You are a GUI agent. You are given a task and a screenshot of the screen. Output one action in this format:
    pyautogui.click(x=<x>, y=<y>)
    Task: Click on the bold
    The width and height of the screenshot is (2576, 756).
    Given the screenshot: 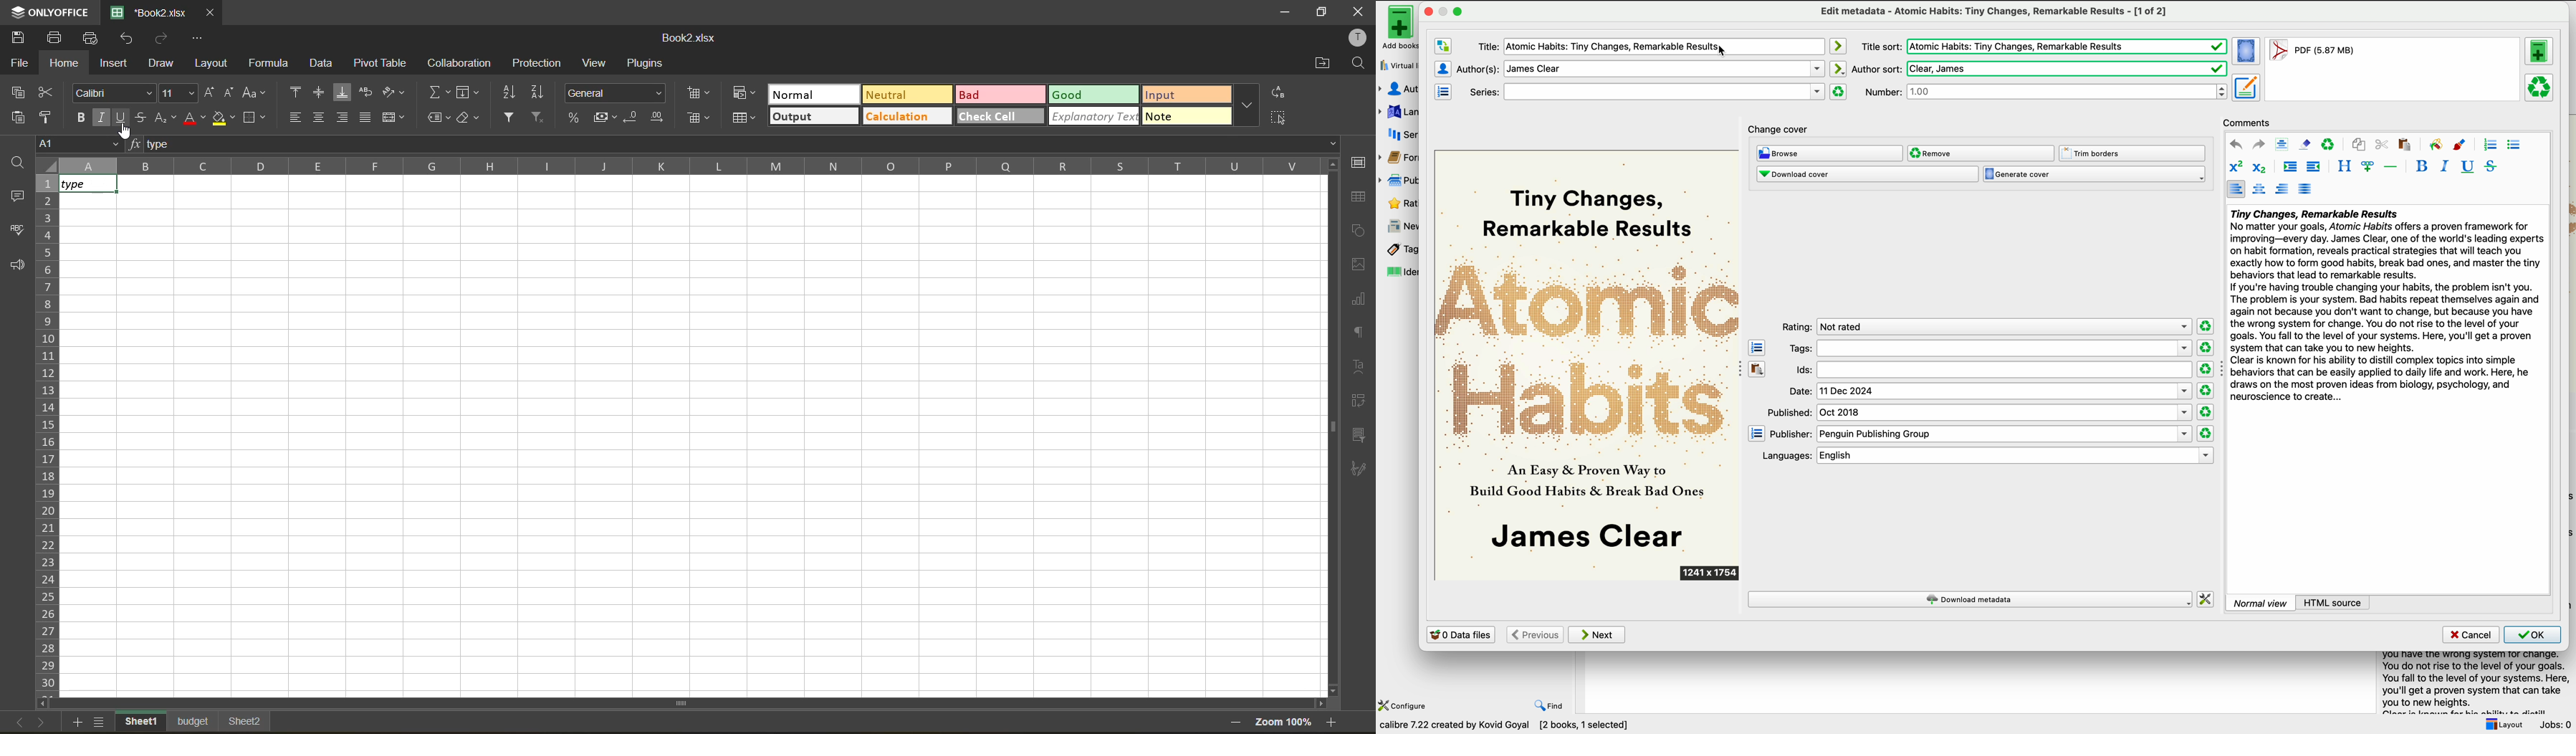 What is the action you would take?
    pyautogui.click(x=81, y=118)
    